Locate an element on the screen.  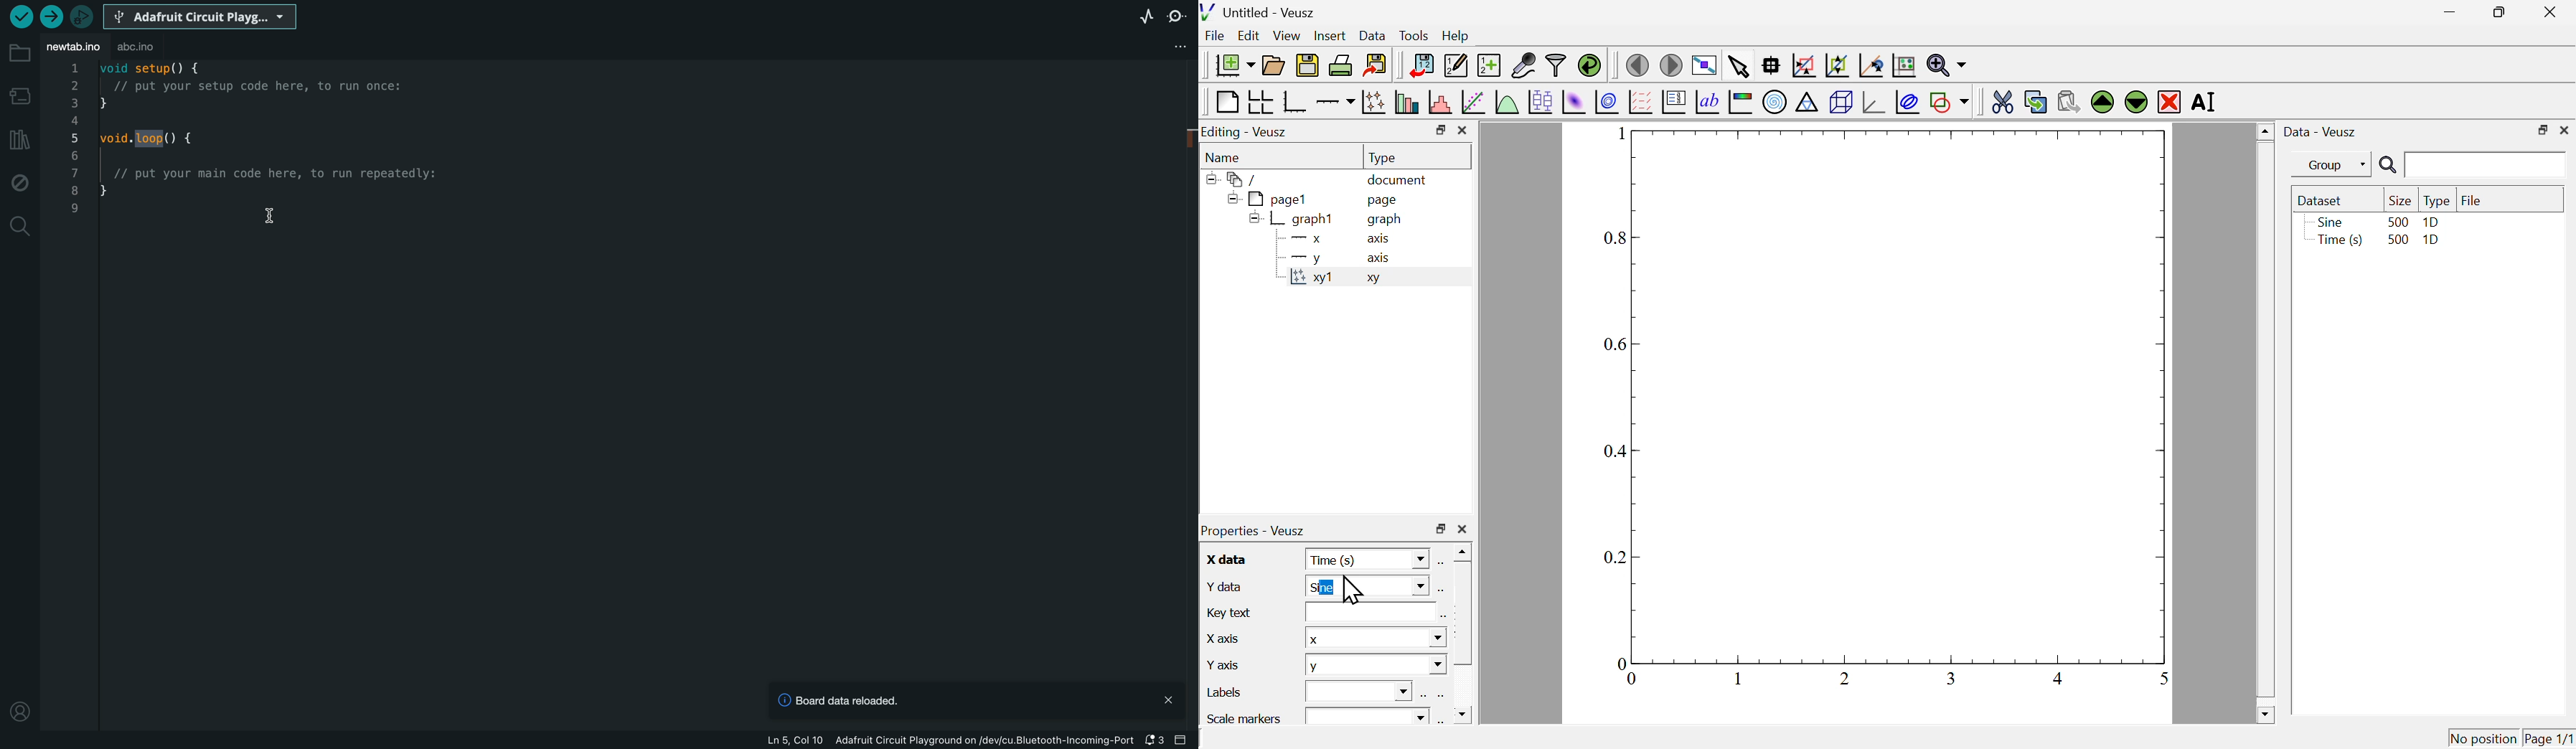
notification is located at coordinates (1153, 741).